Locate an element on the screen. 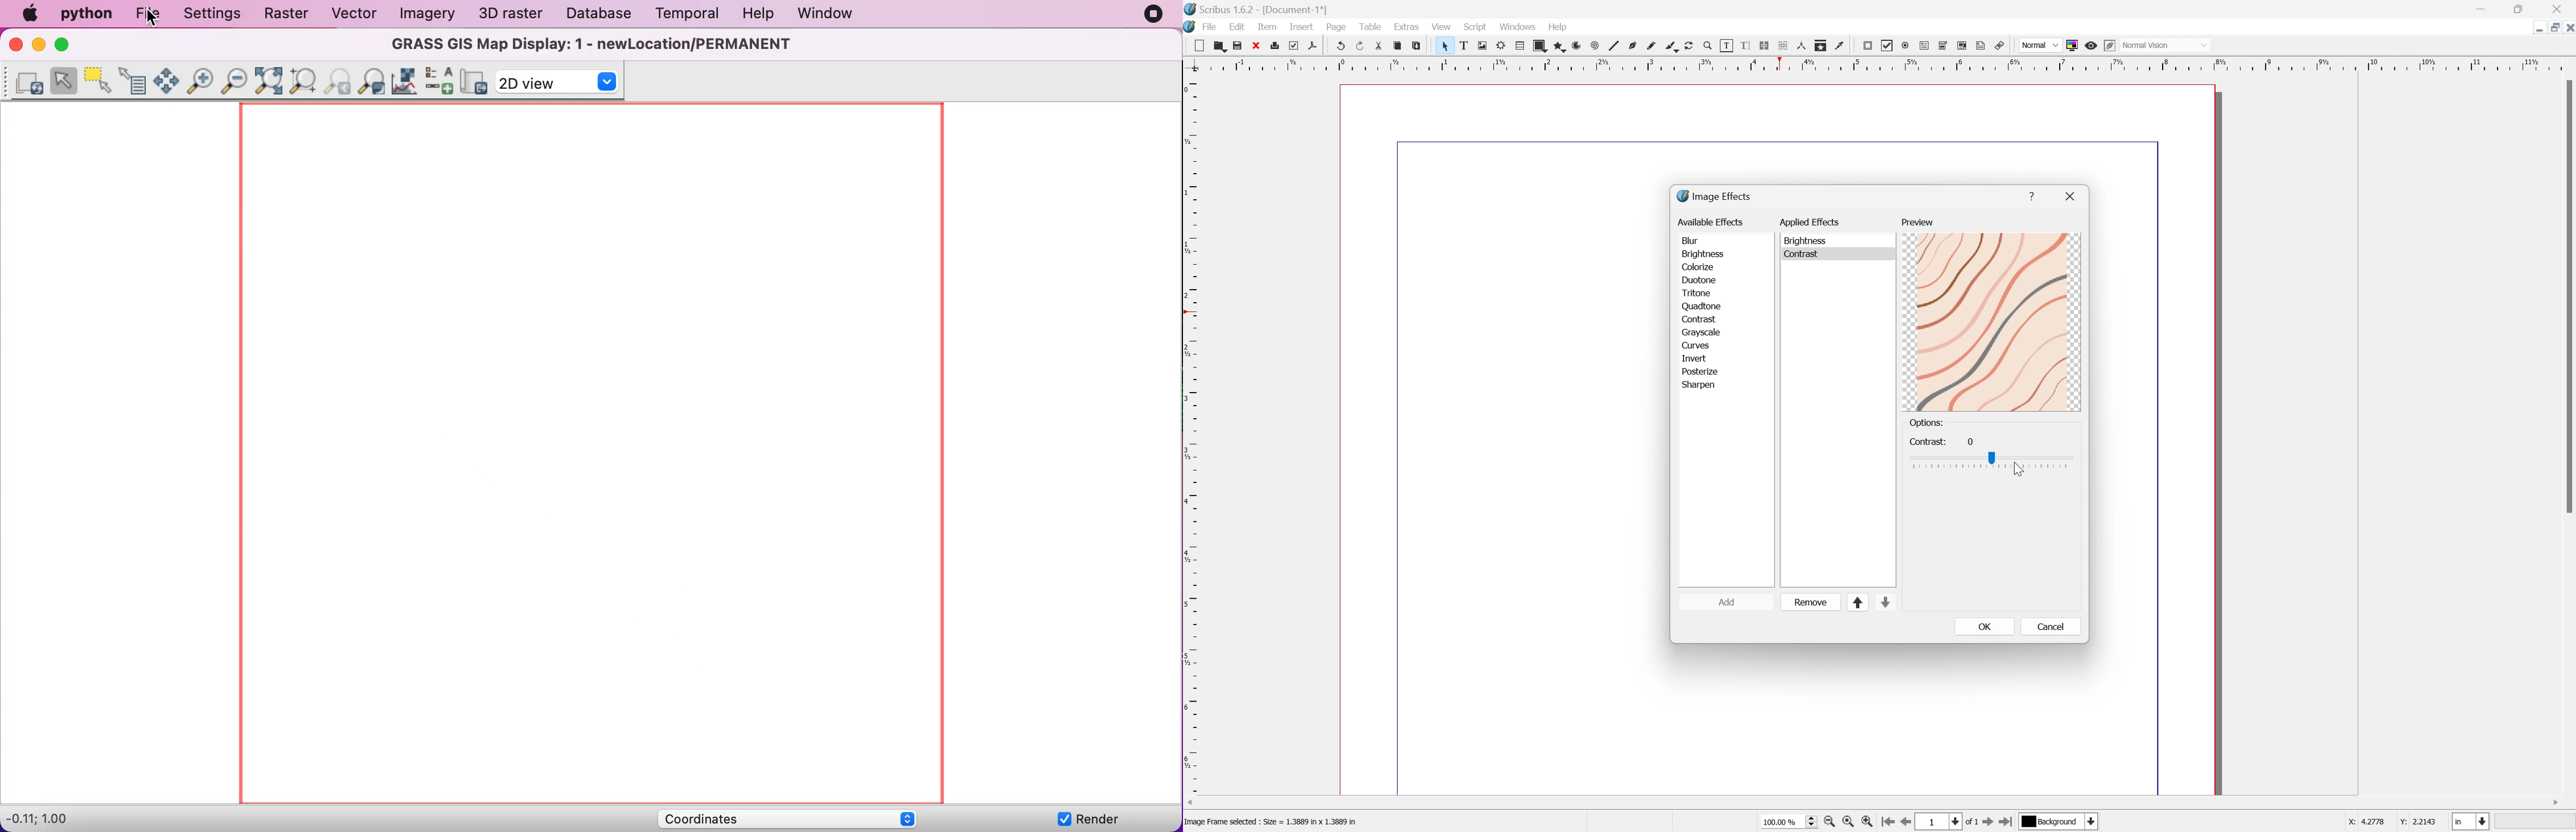 The height and width of the screenshot is (840, 2576). help is located at coordinates (764, 13).